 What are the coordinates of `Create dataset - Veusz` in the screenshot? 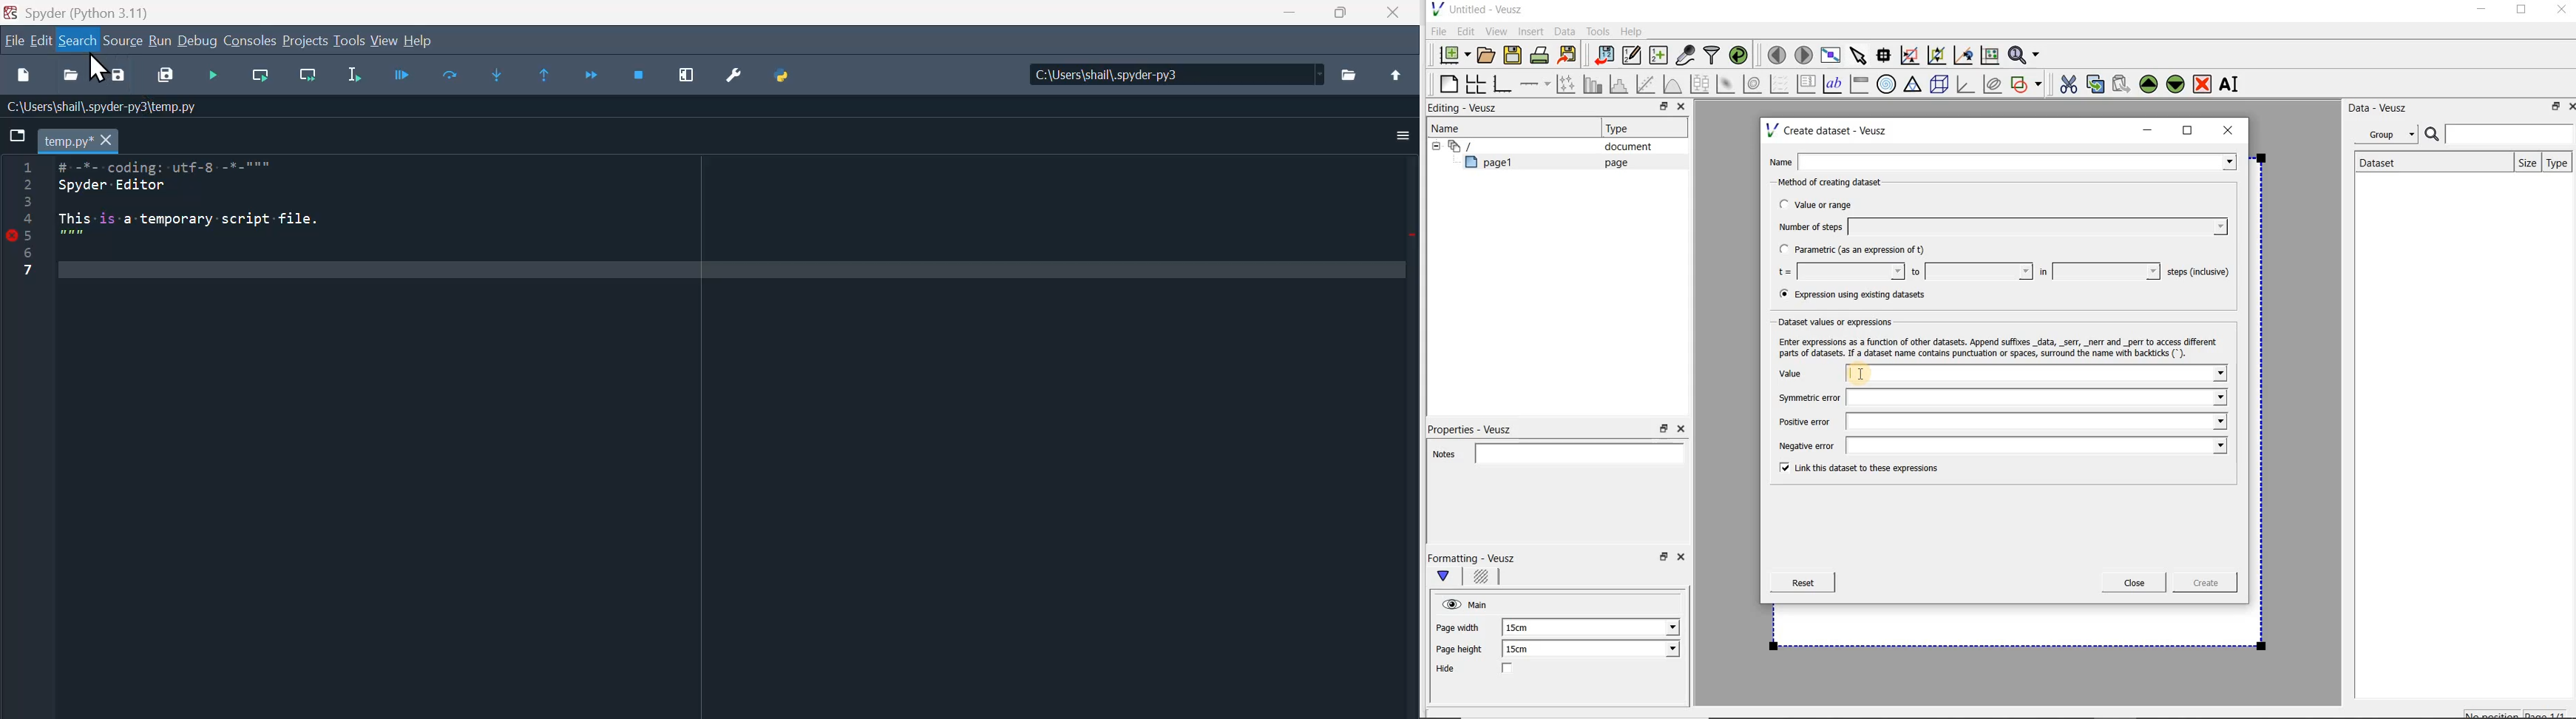 It's located at (1829, 130).